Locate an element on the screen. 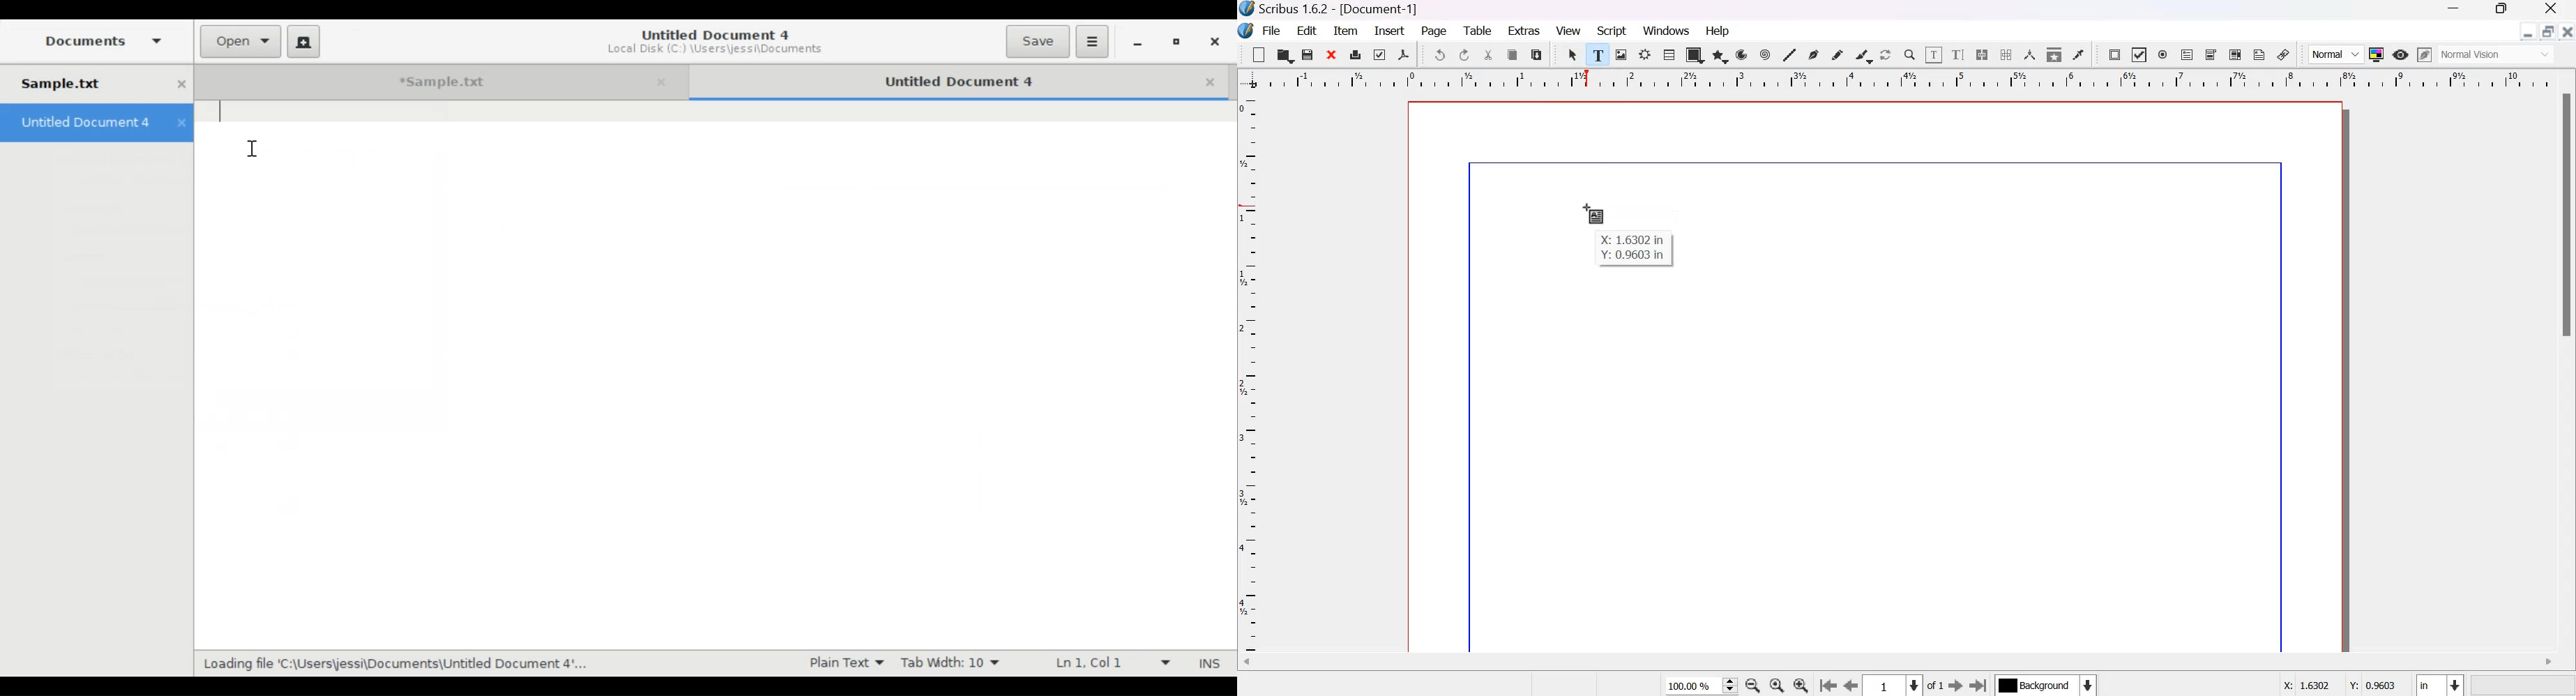 The image size is (2576, 700). line is located at coordinates (1789, 54).